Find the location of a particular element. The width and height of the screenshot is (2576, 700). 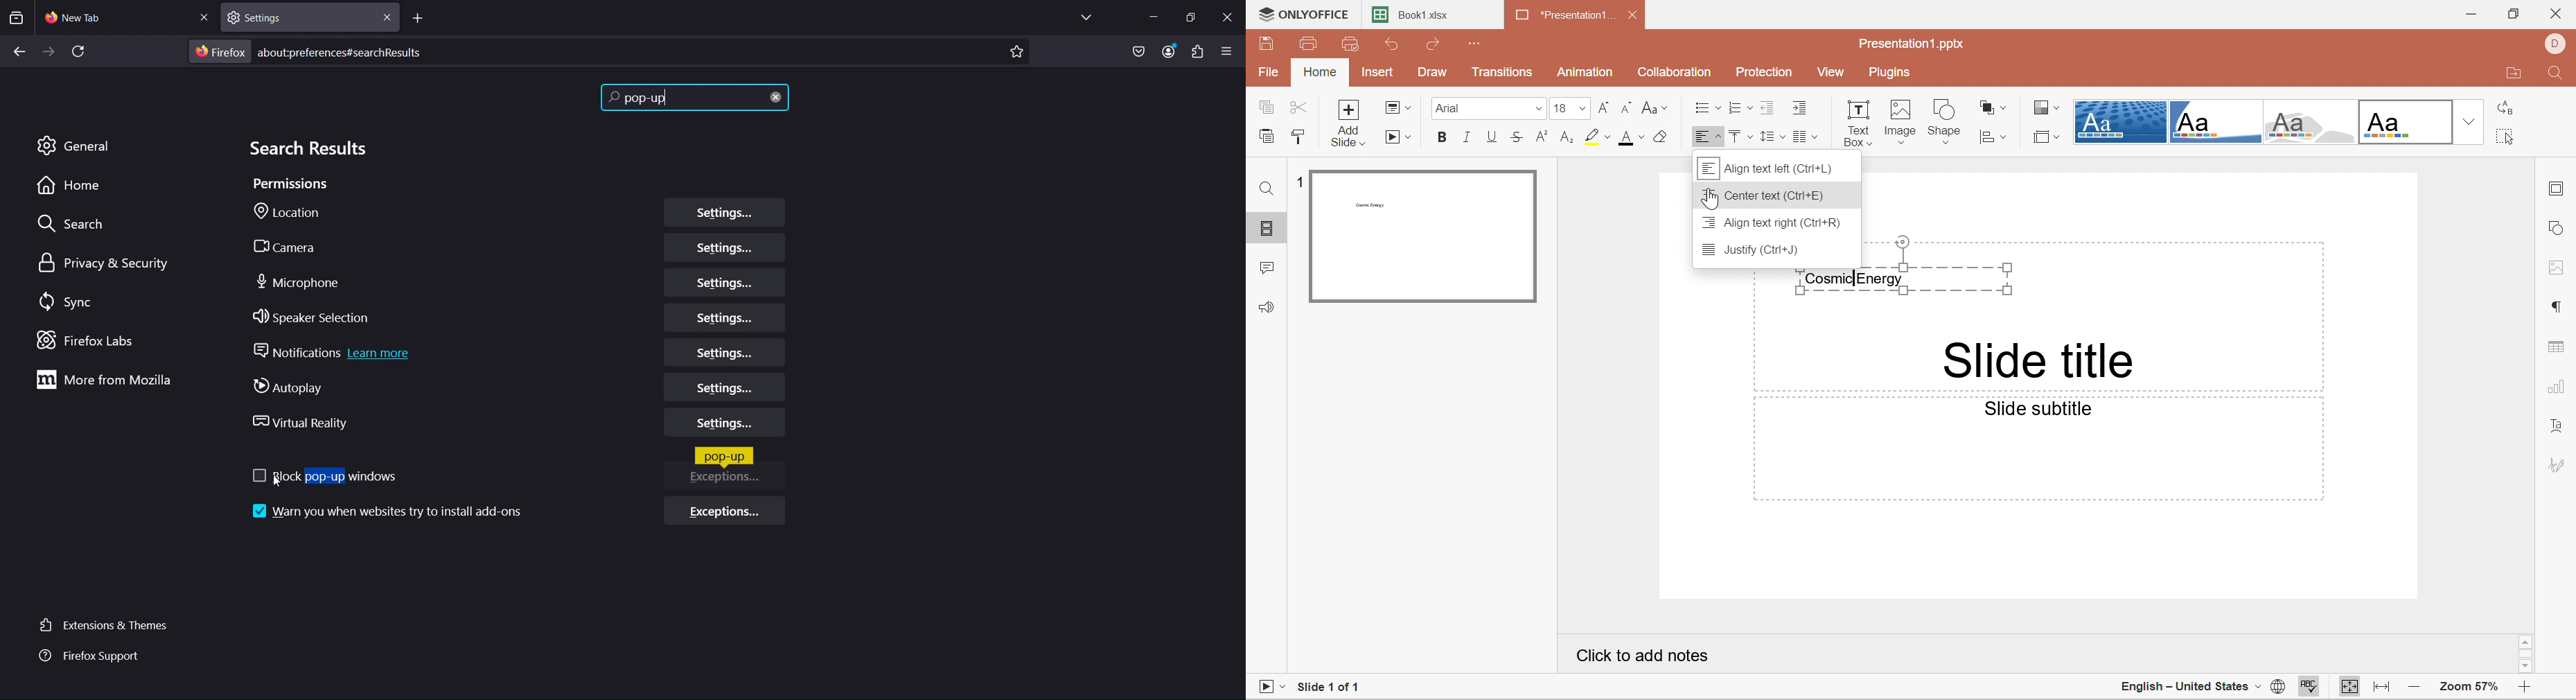

Search Results is located at coordinates (308, 149).